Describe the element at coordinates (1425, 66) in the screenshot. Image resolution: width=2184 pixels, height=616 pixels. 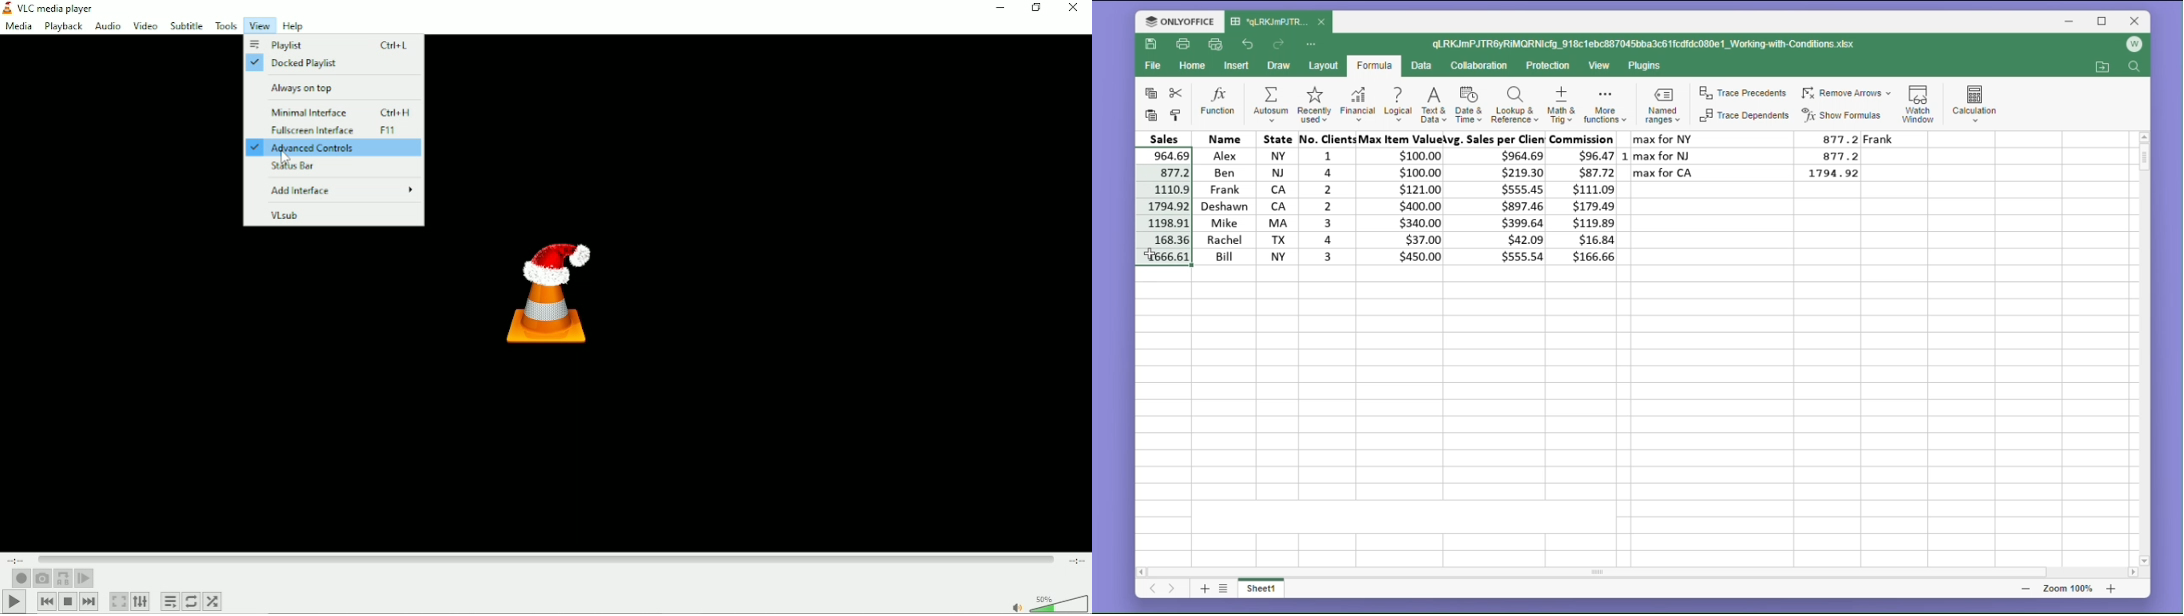
I see `data` at that location.